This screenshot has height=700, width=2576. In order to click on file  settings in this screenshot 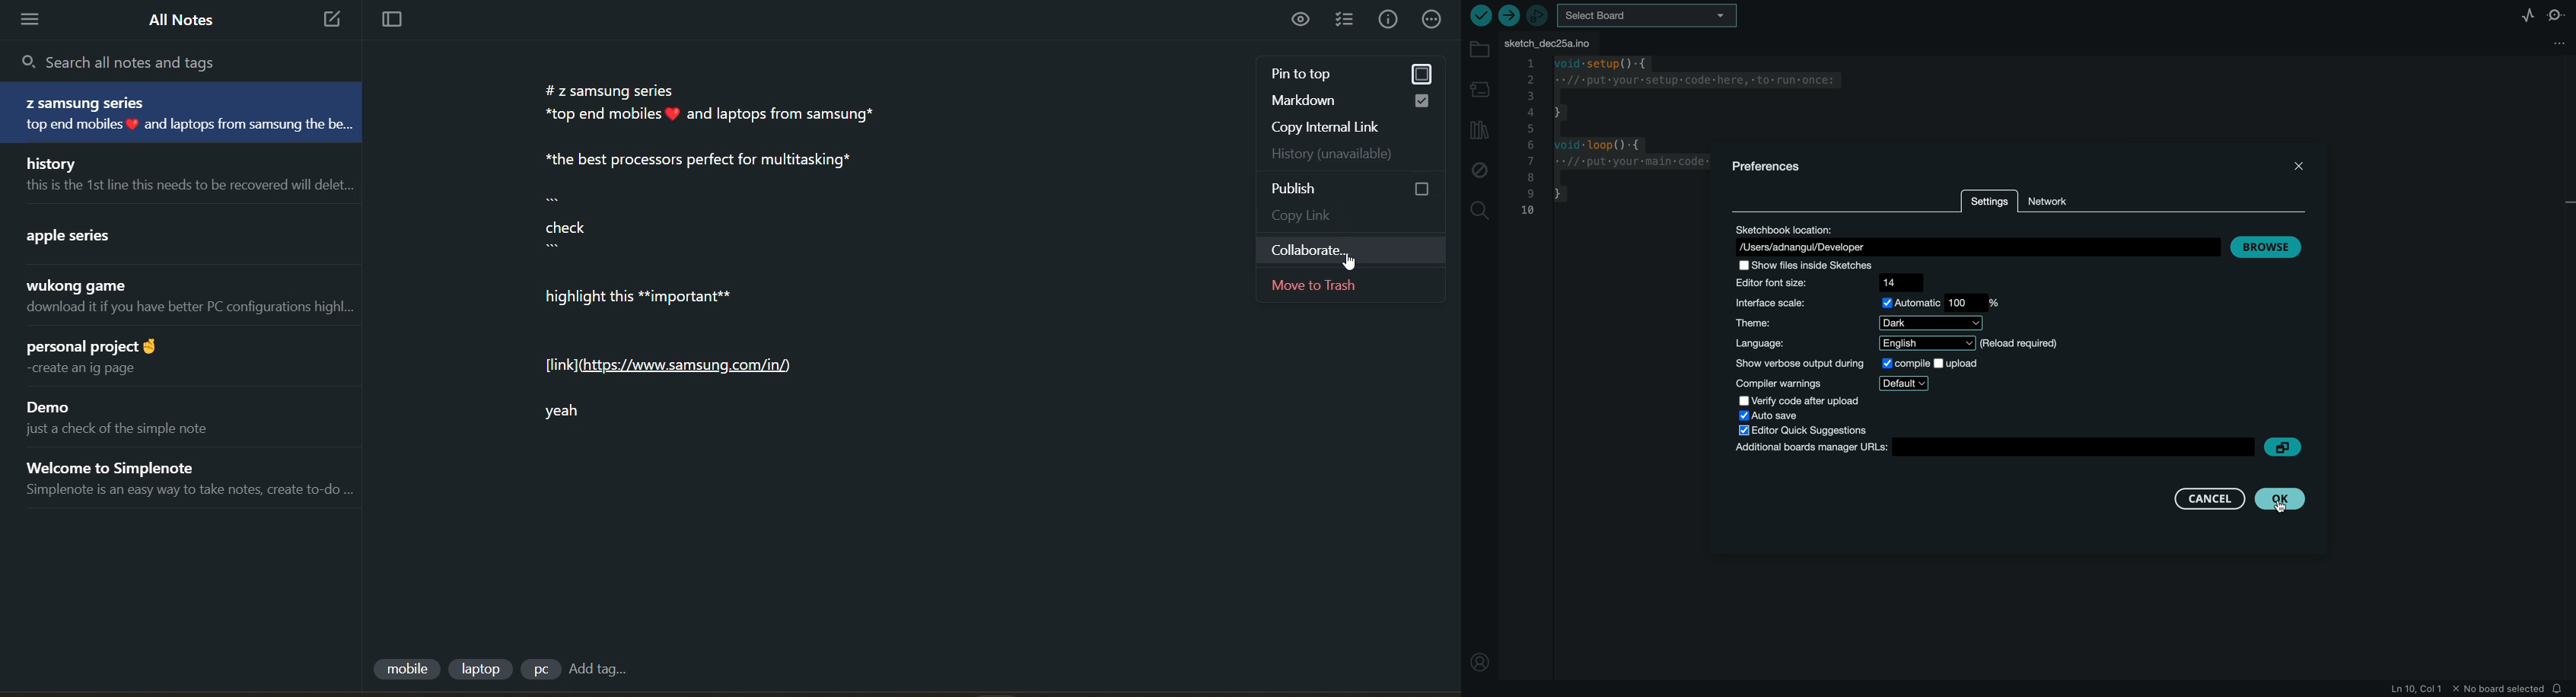, I will do `click(2544, 43)`.